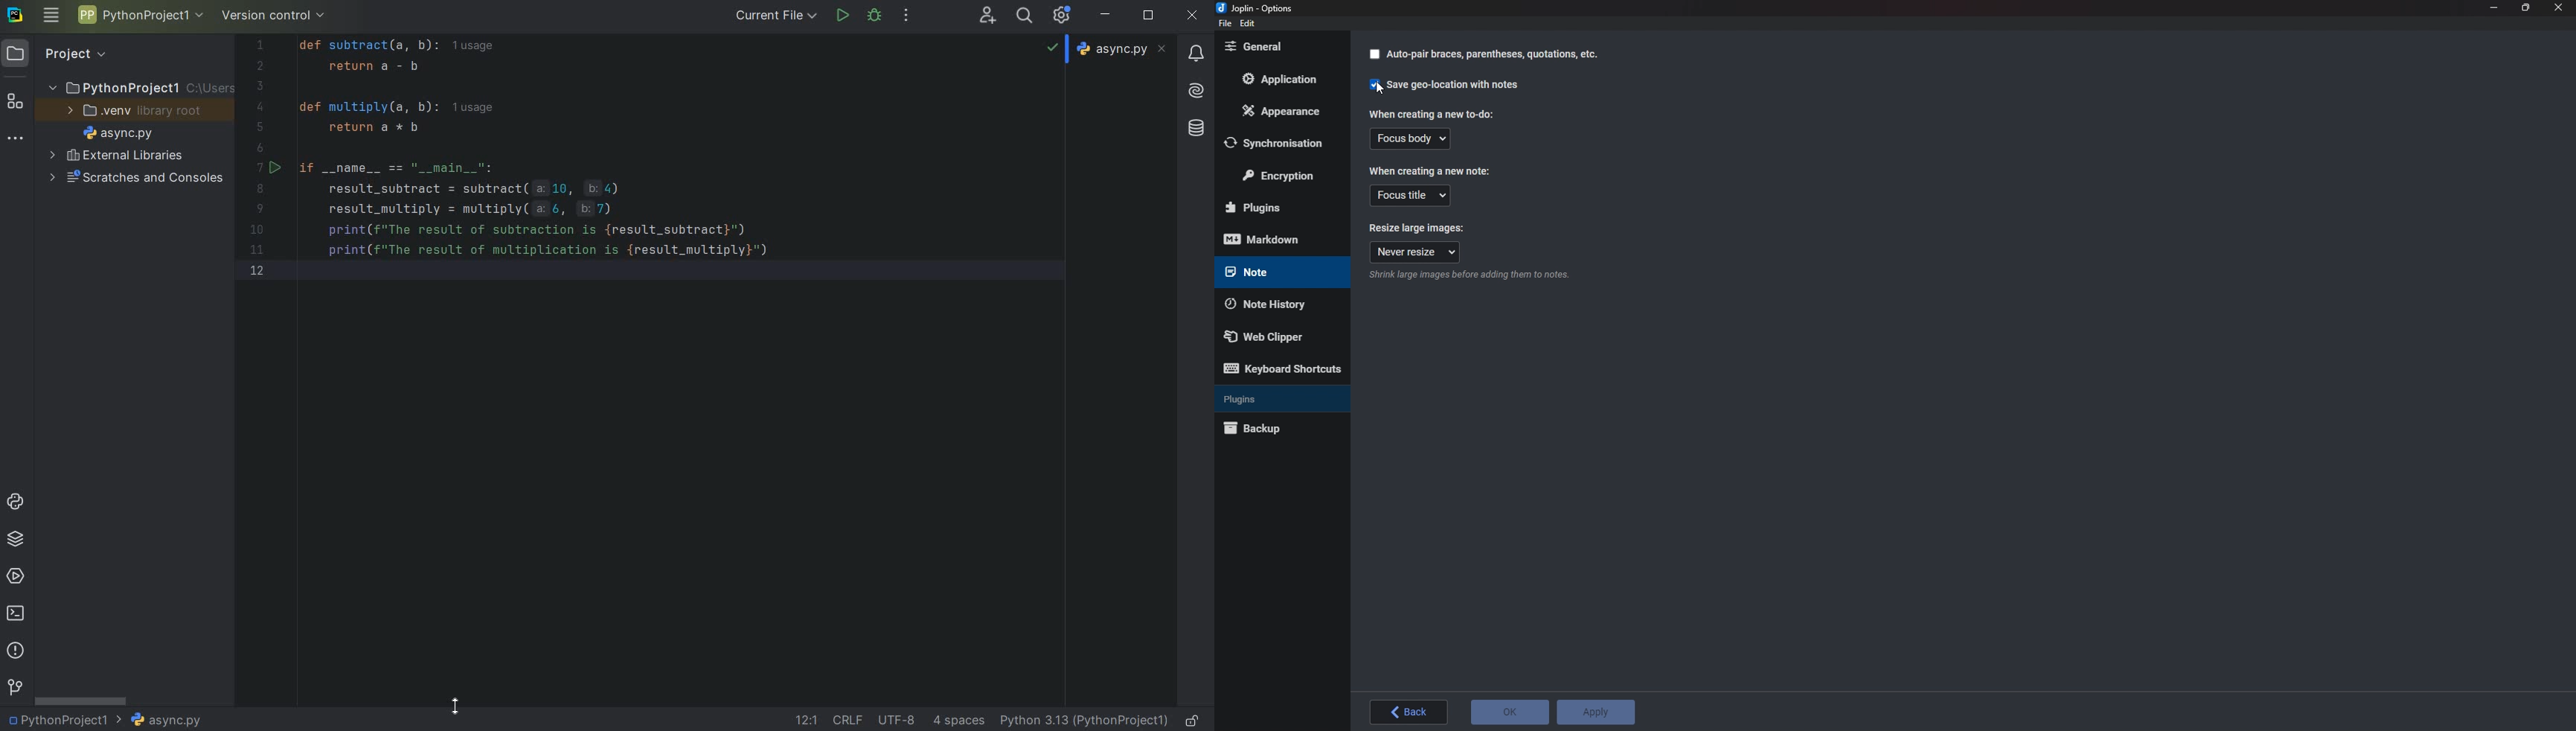 Image resolution: width=2576 pixels, height=756 pixels. I want to click on General, so click(1275, 47).